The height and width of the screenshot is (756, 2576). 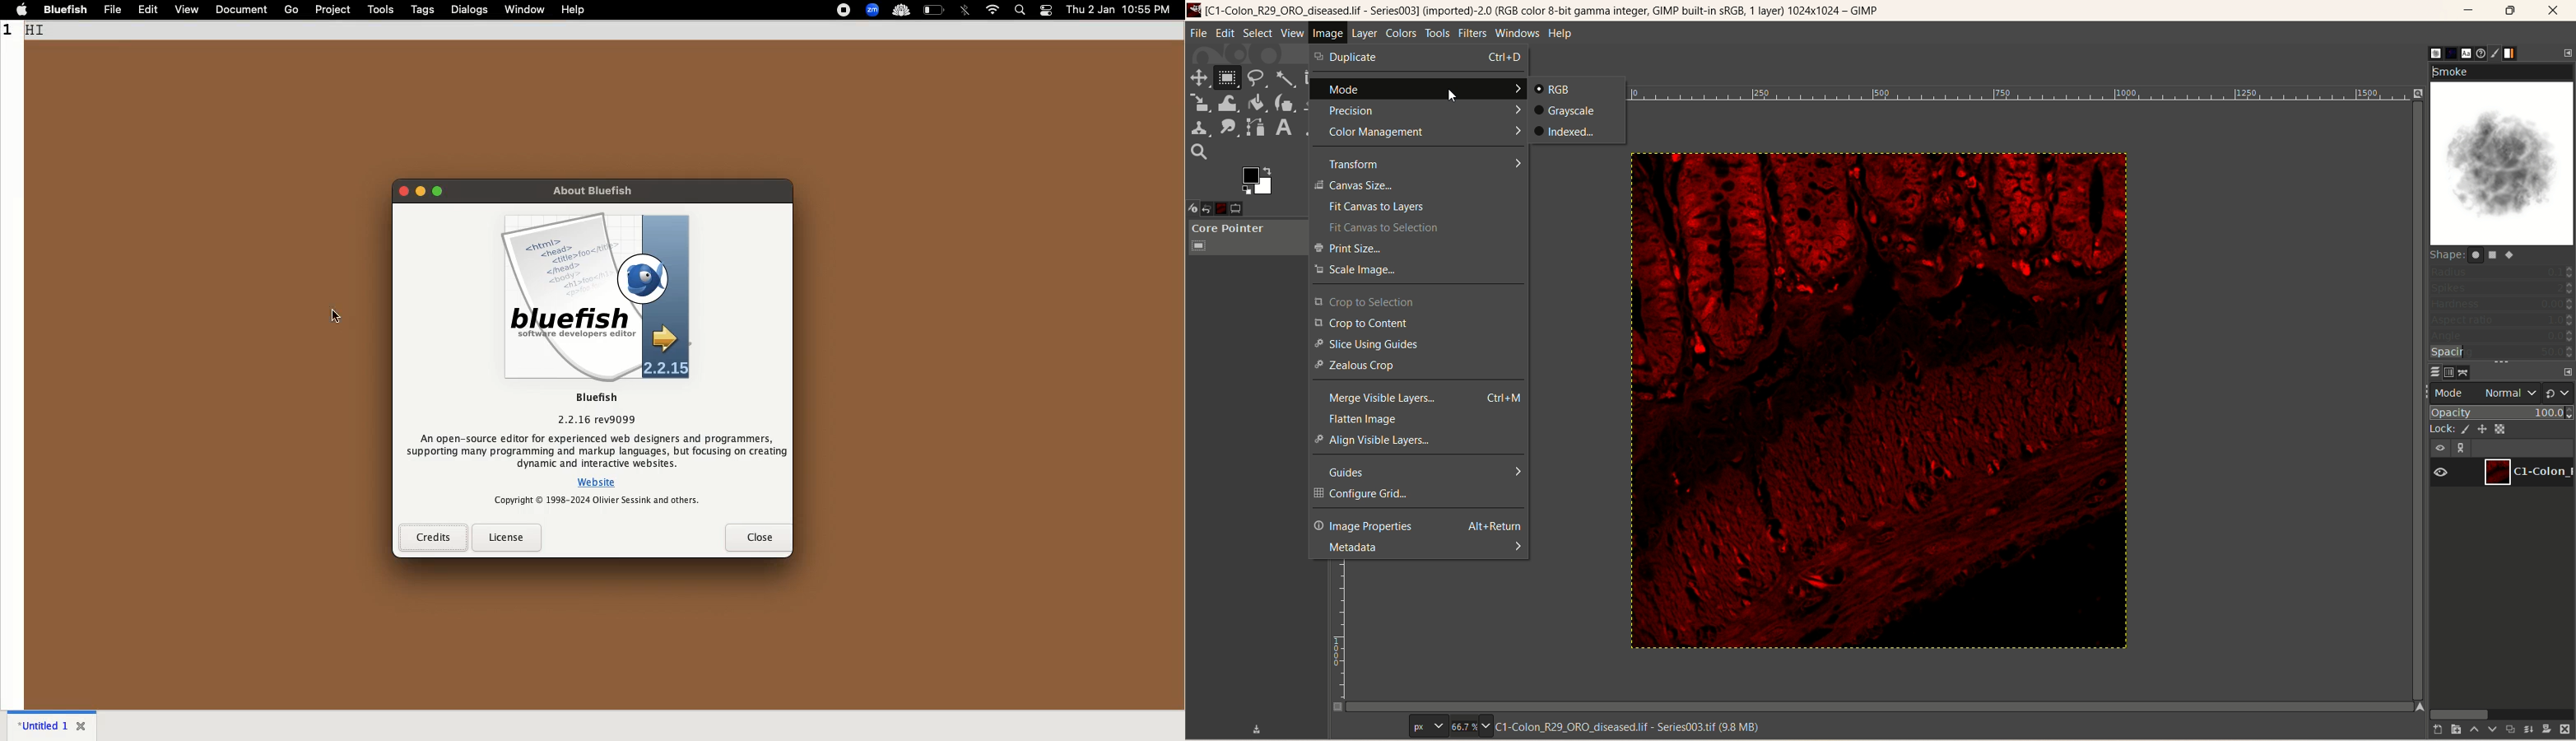 What do you see at coordinates (1422, 249) in the screenshot?
I see `print size` at bounding box center [1422, 249].